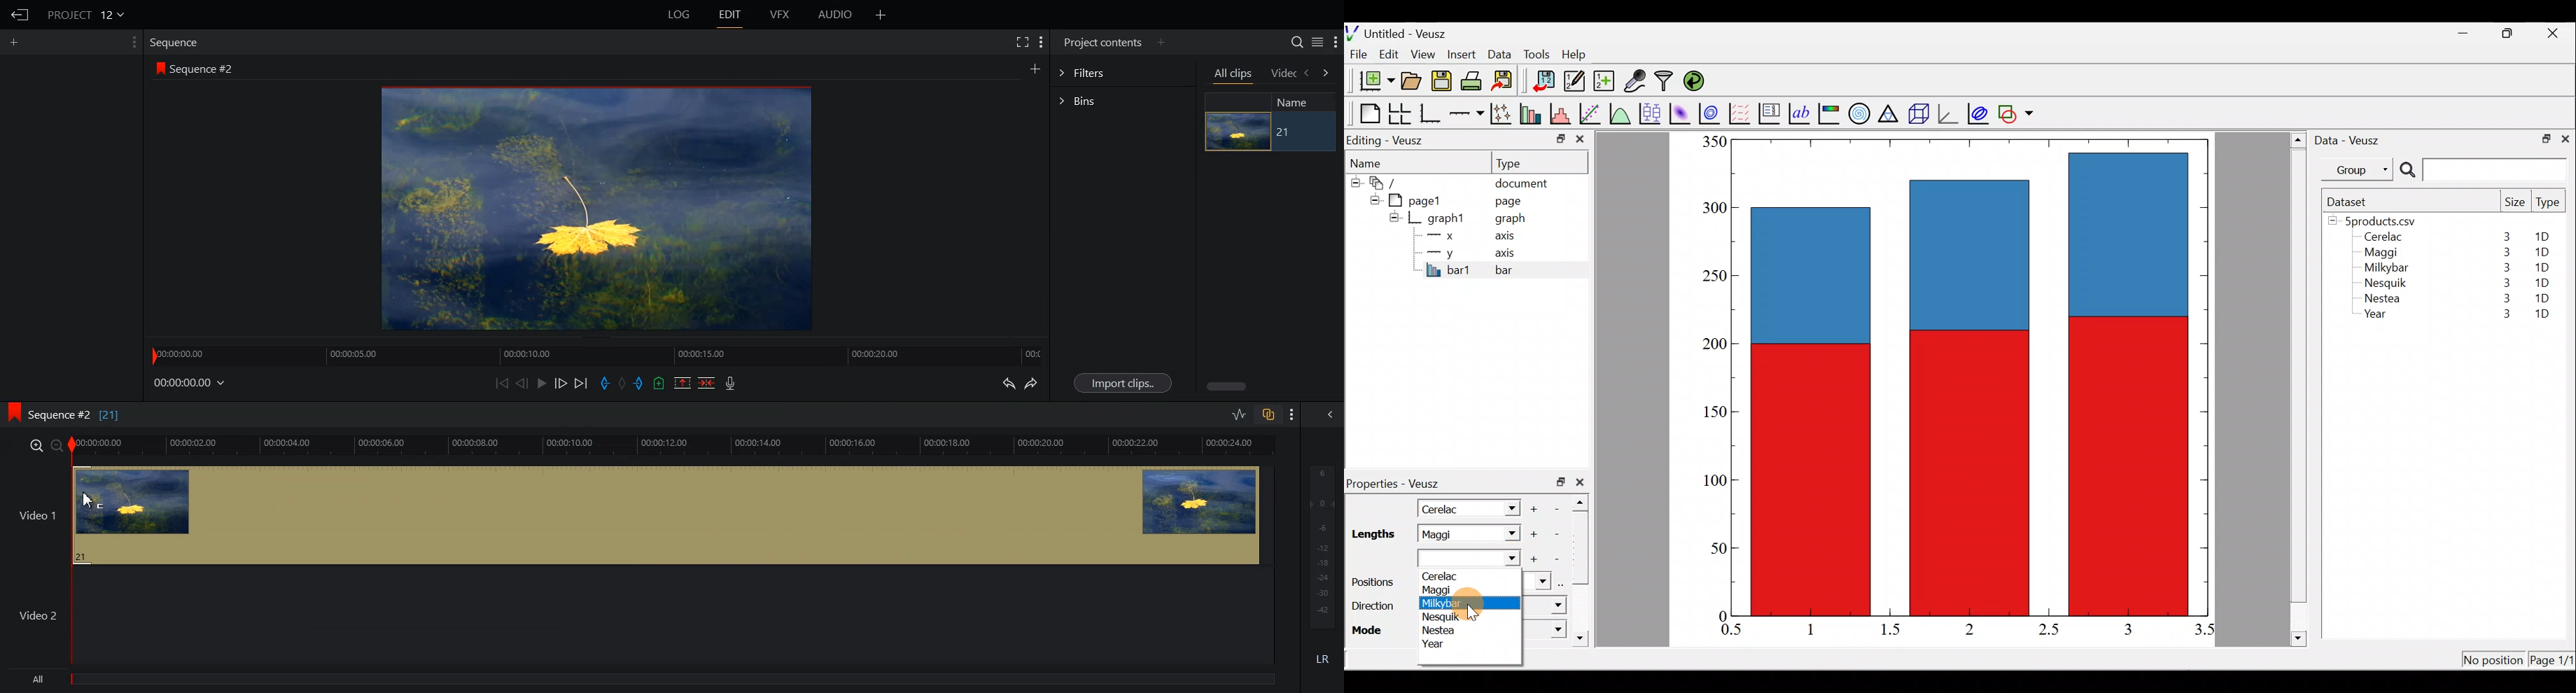 This screenshot has height=700, width=2576. Describe the element at coordinates (1228, 385) in the screenshot. I see `scroll bar` at that location.